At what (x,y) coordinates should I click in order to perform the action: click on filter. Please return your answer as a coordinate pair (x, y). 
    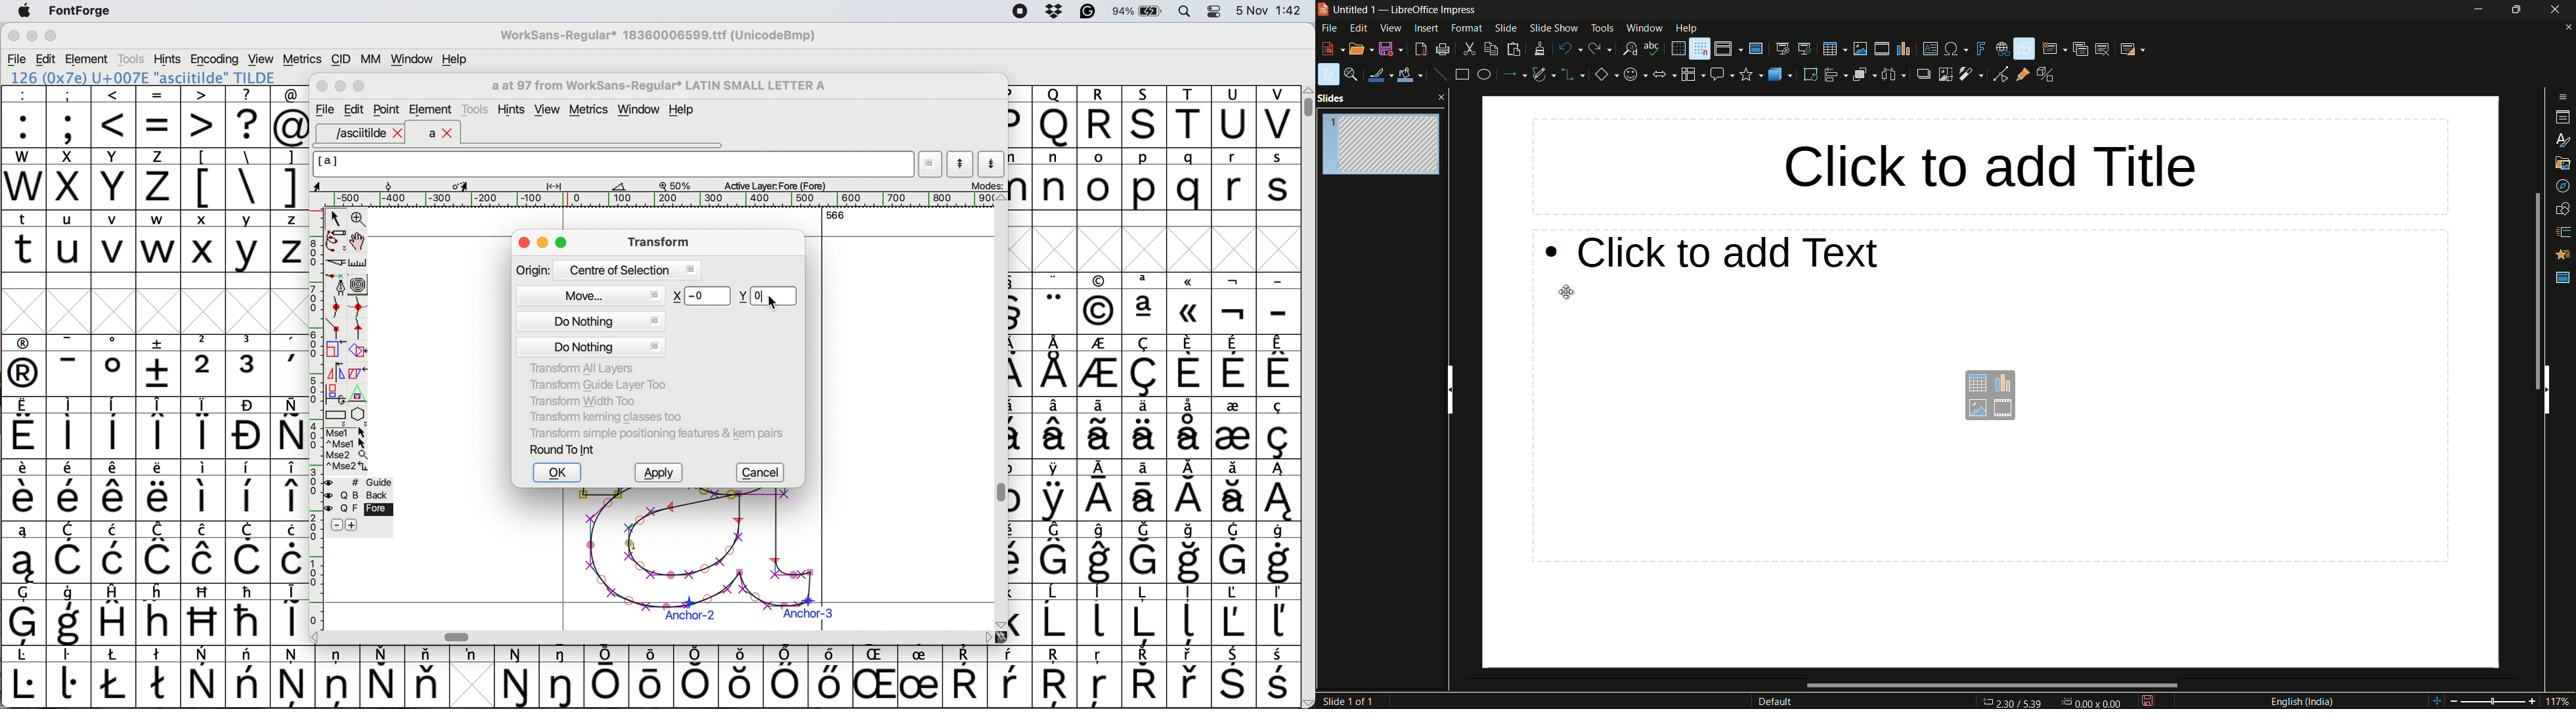
    Looking at the image, I should click on (1971, 74).